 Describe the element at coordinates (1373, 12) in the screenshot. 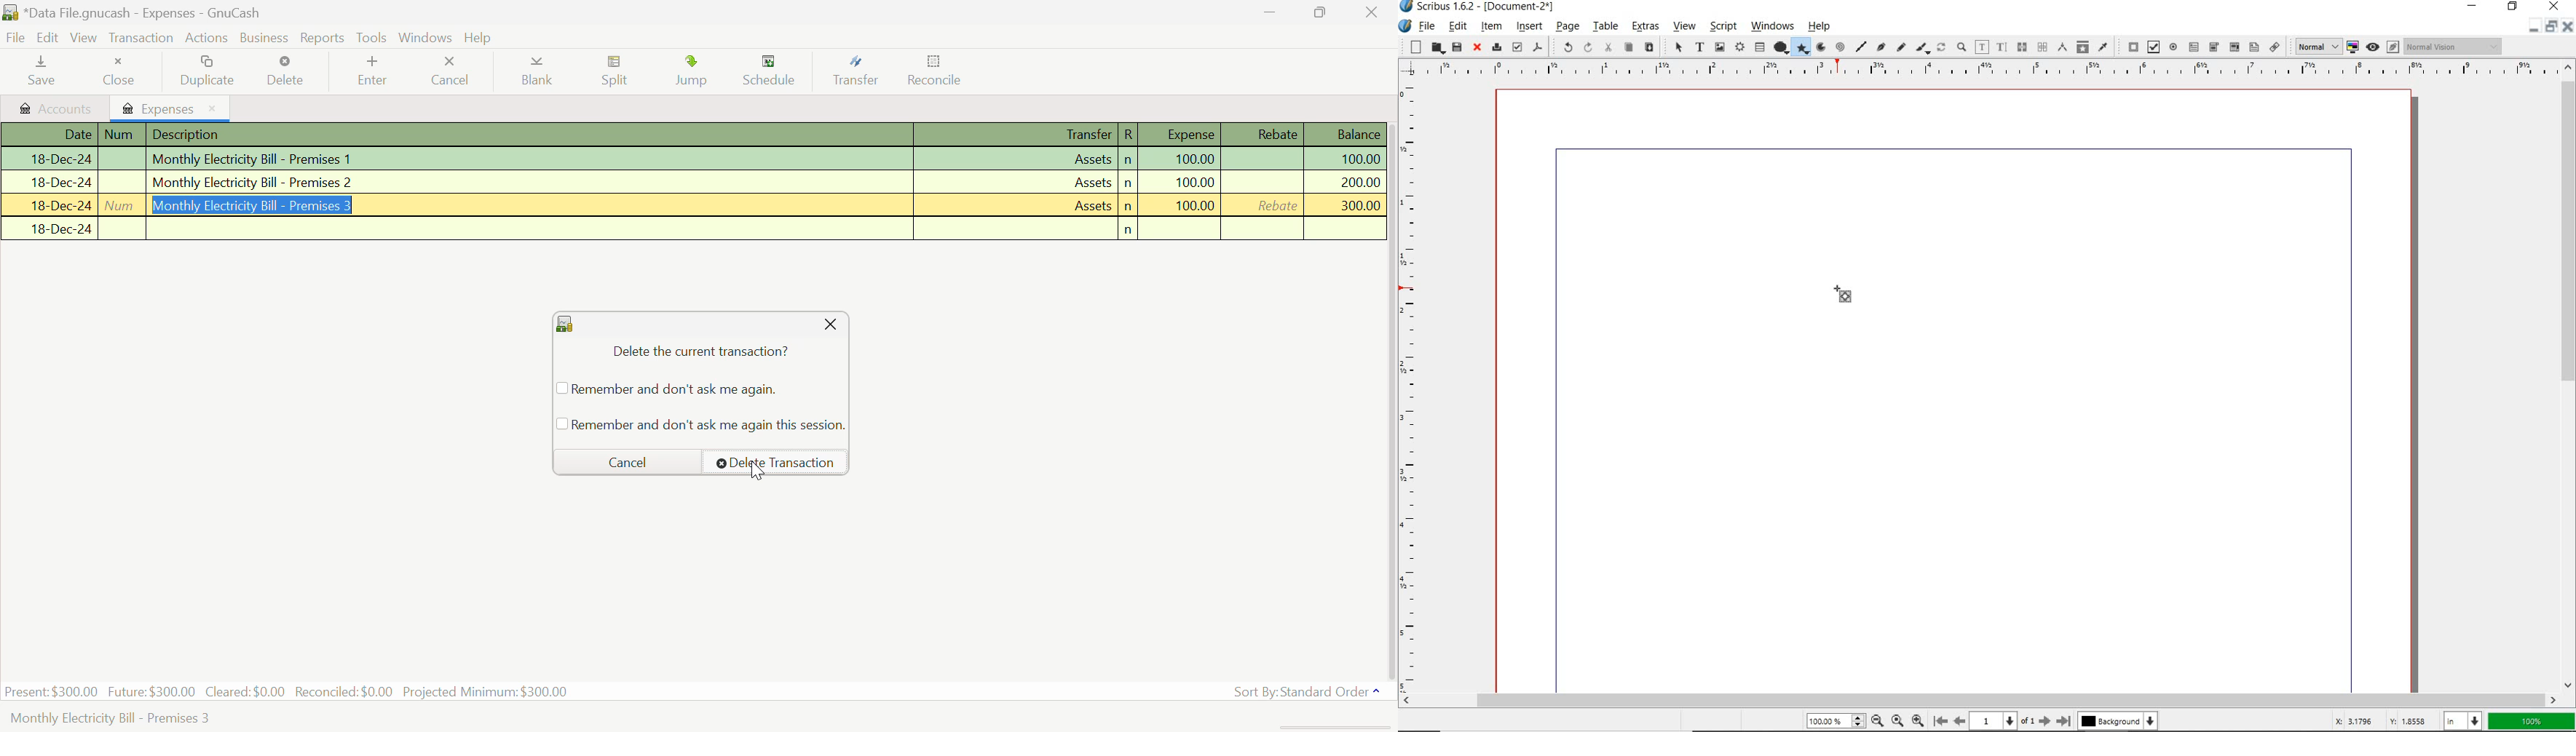

I see `Close Window` at that location.